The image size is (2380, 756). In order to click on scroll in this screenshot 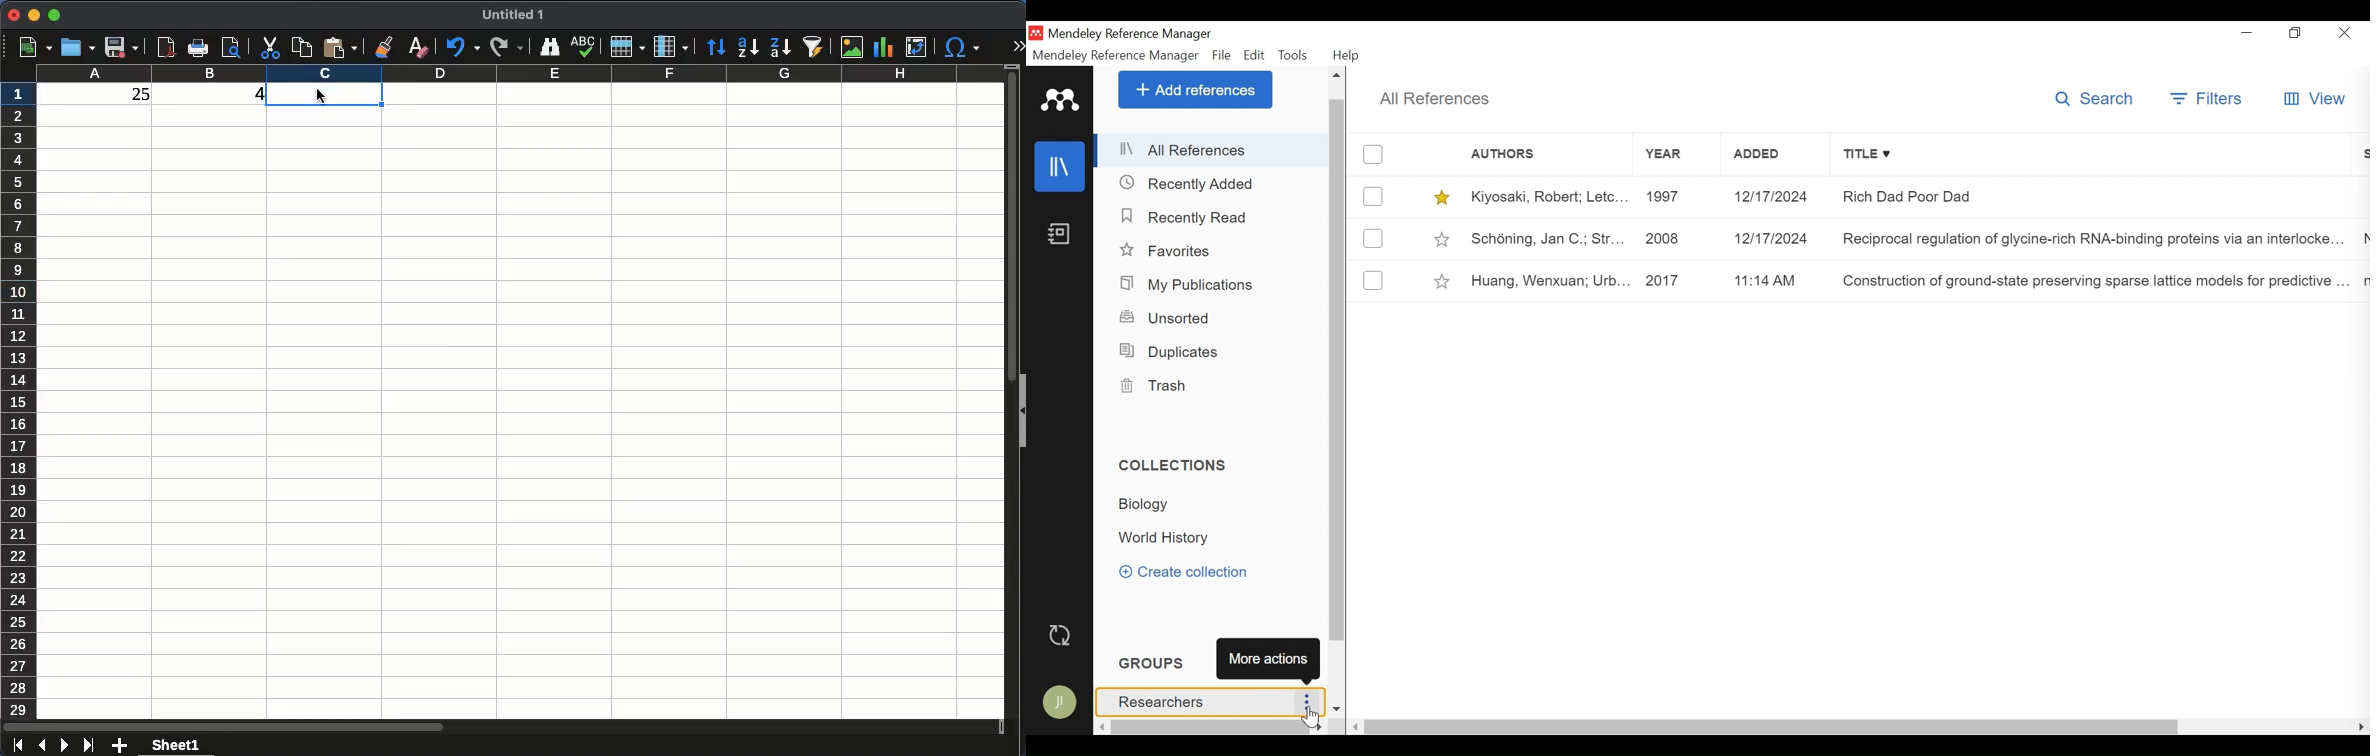, I will do `click(501, 725)`.